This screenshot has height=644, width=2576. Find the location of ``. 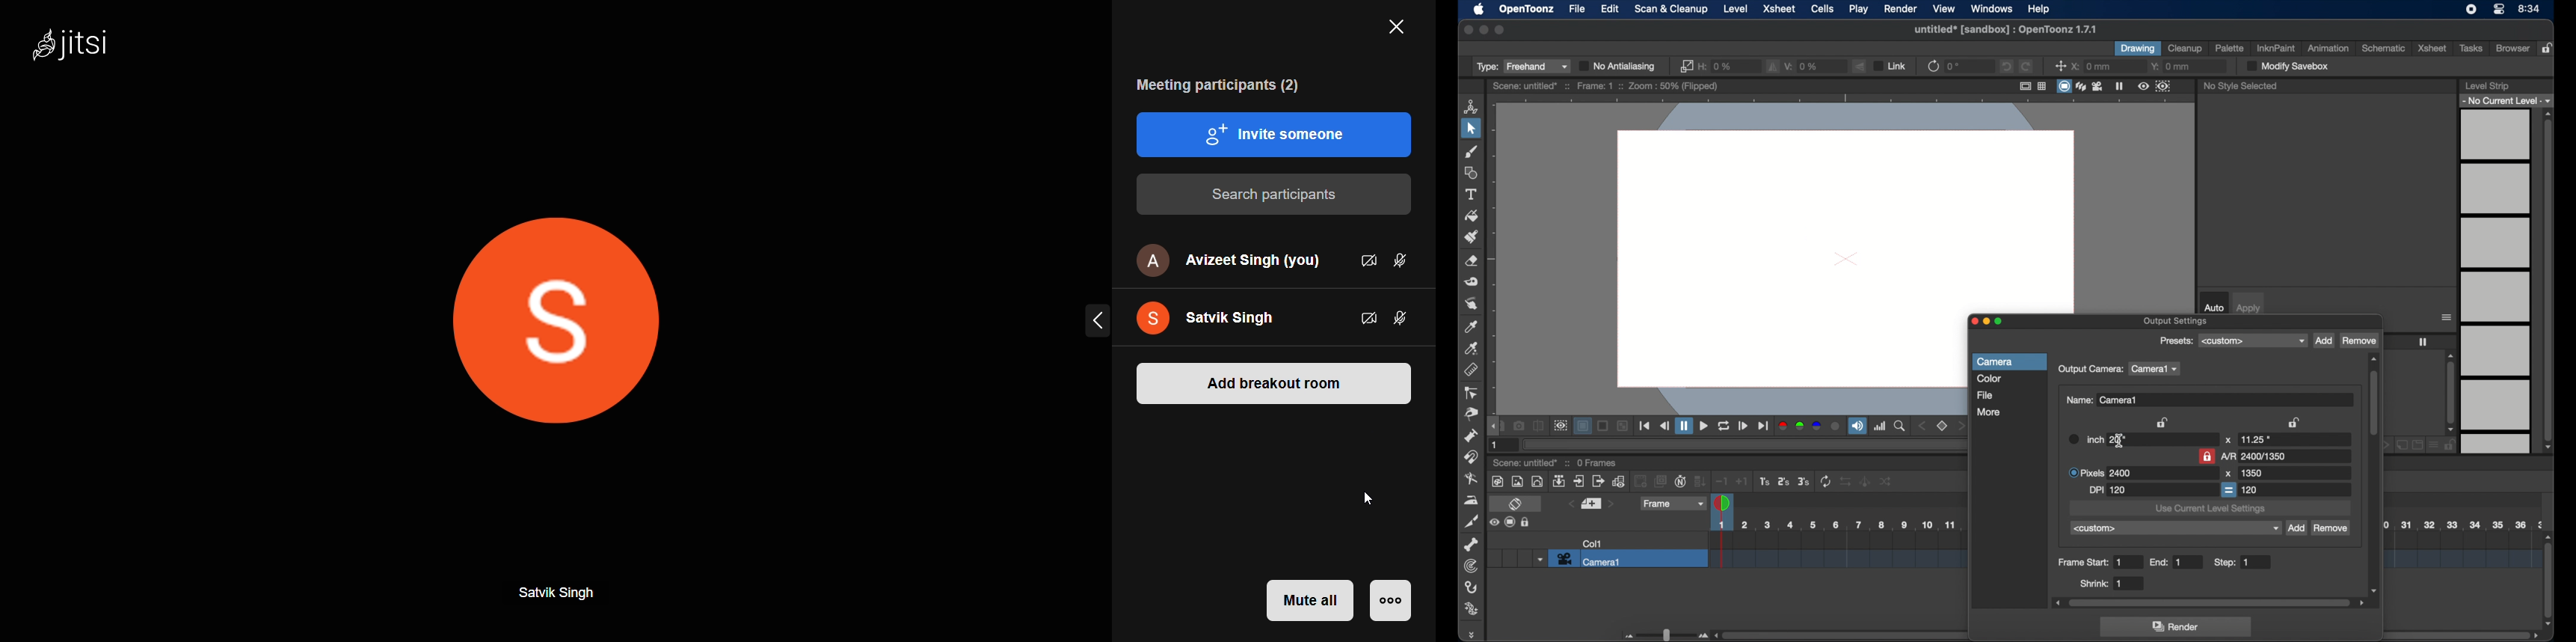

 is located at coordinates (2421, 445).